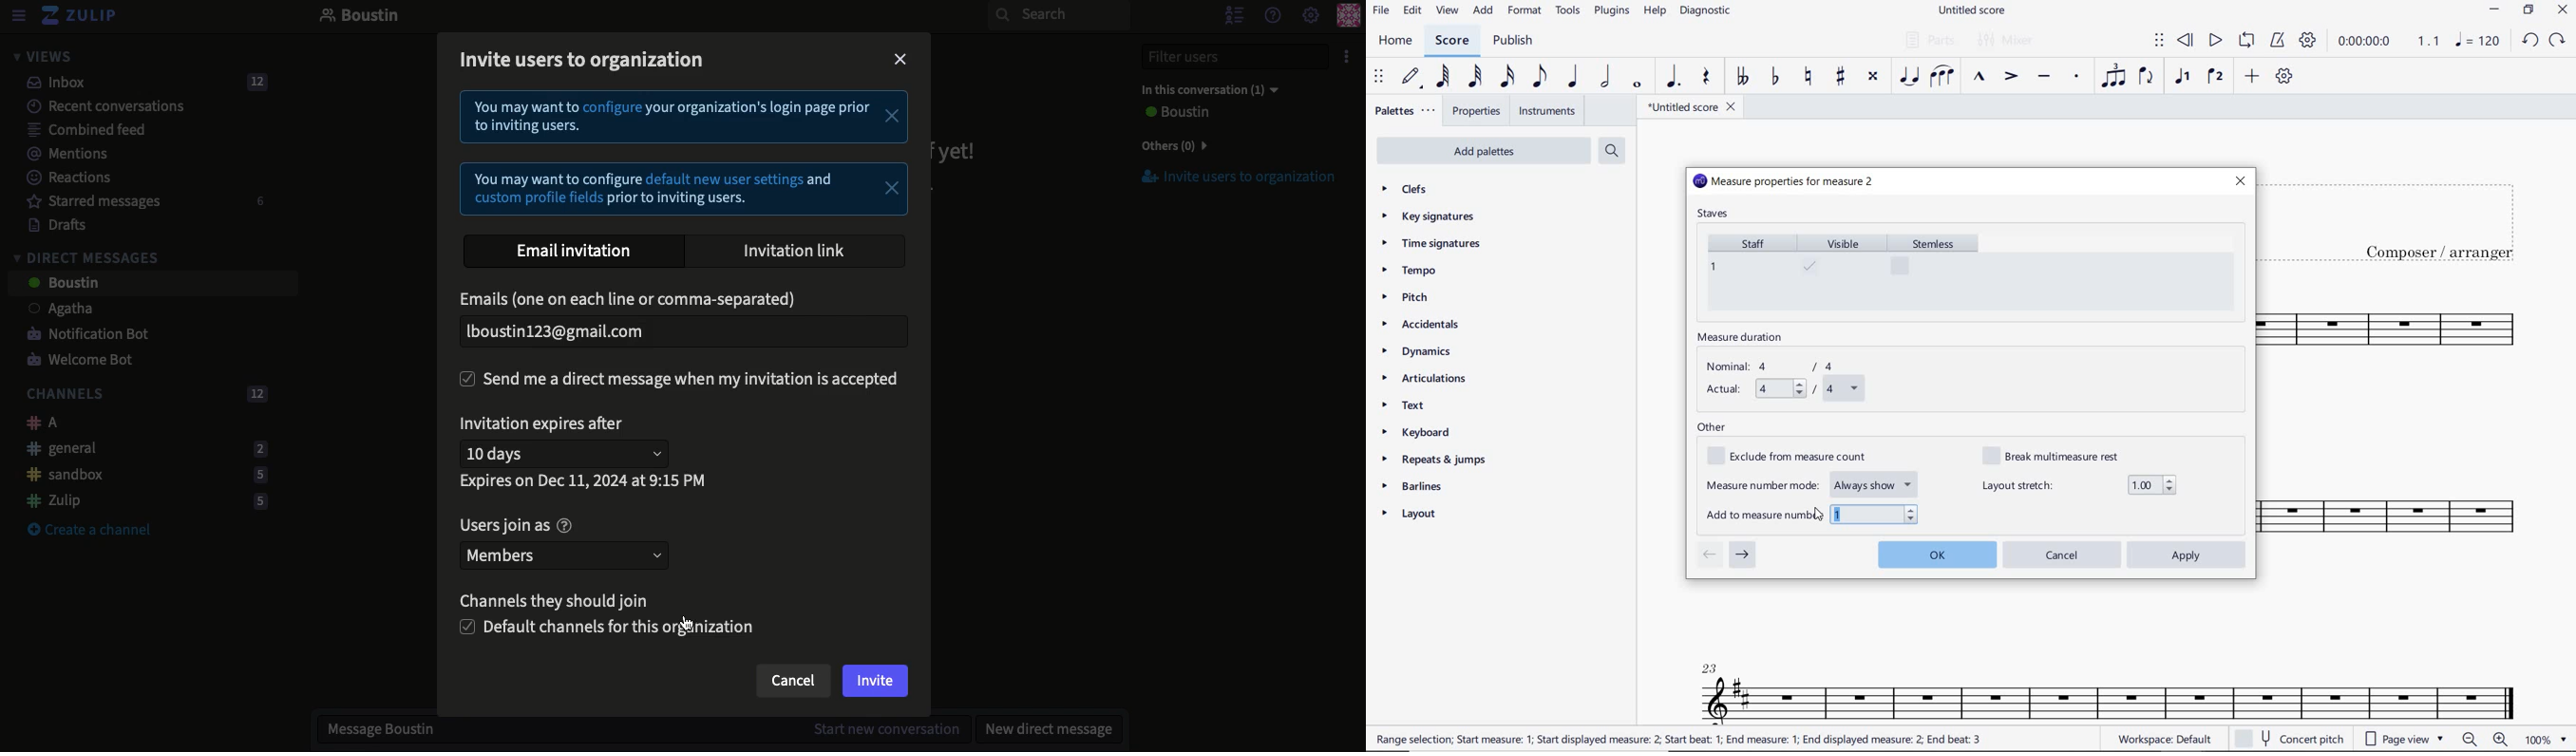 Image resolution: width=2576 pixels, height=756 pixels. What do you see at coordinates (899, 57) in the screenshot?
I see `` at bounding box center [899, 57].